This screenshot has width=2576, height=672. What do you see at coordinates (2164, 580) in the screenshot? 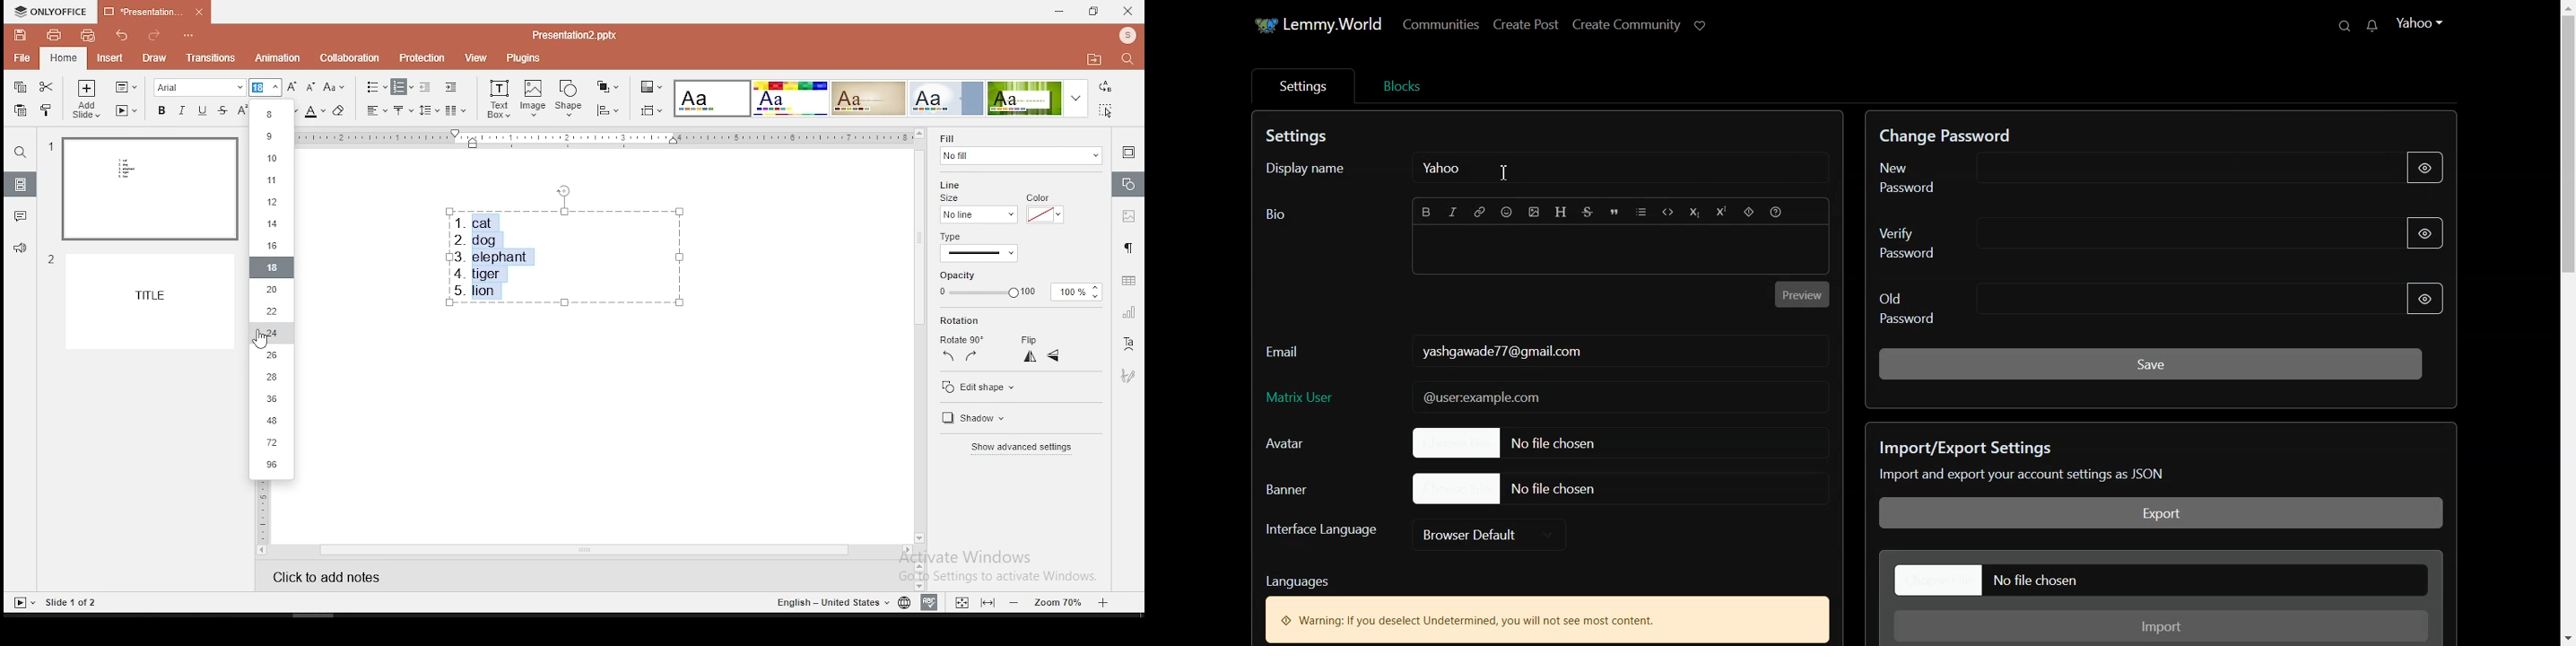
I see `File chosen` at bounding box center [2164, 580].